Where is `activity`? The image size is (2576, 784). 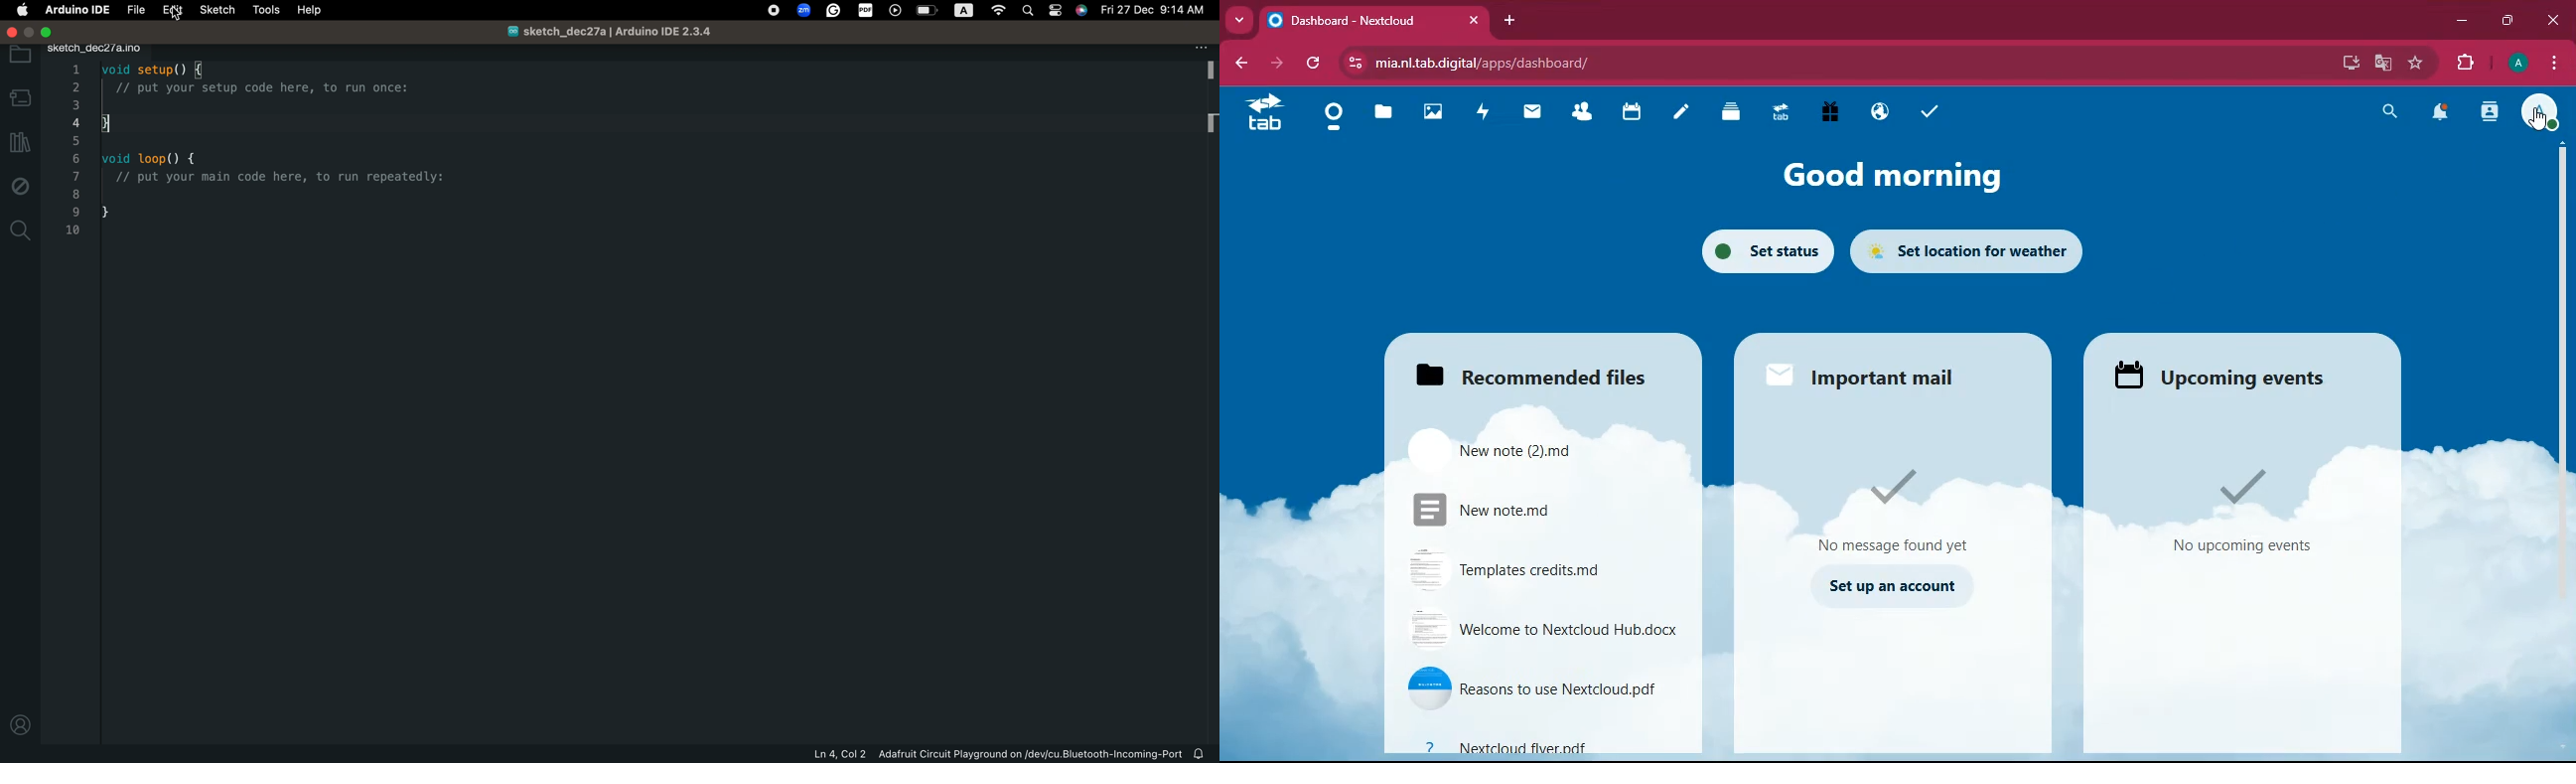
activity is located at coordinates (1488, 113).